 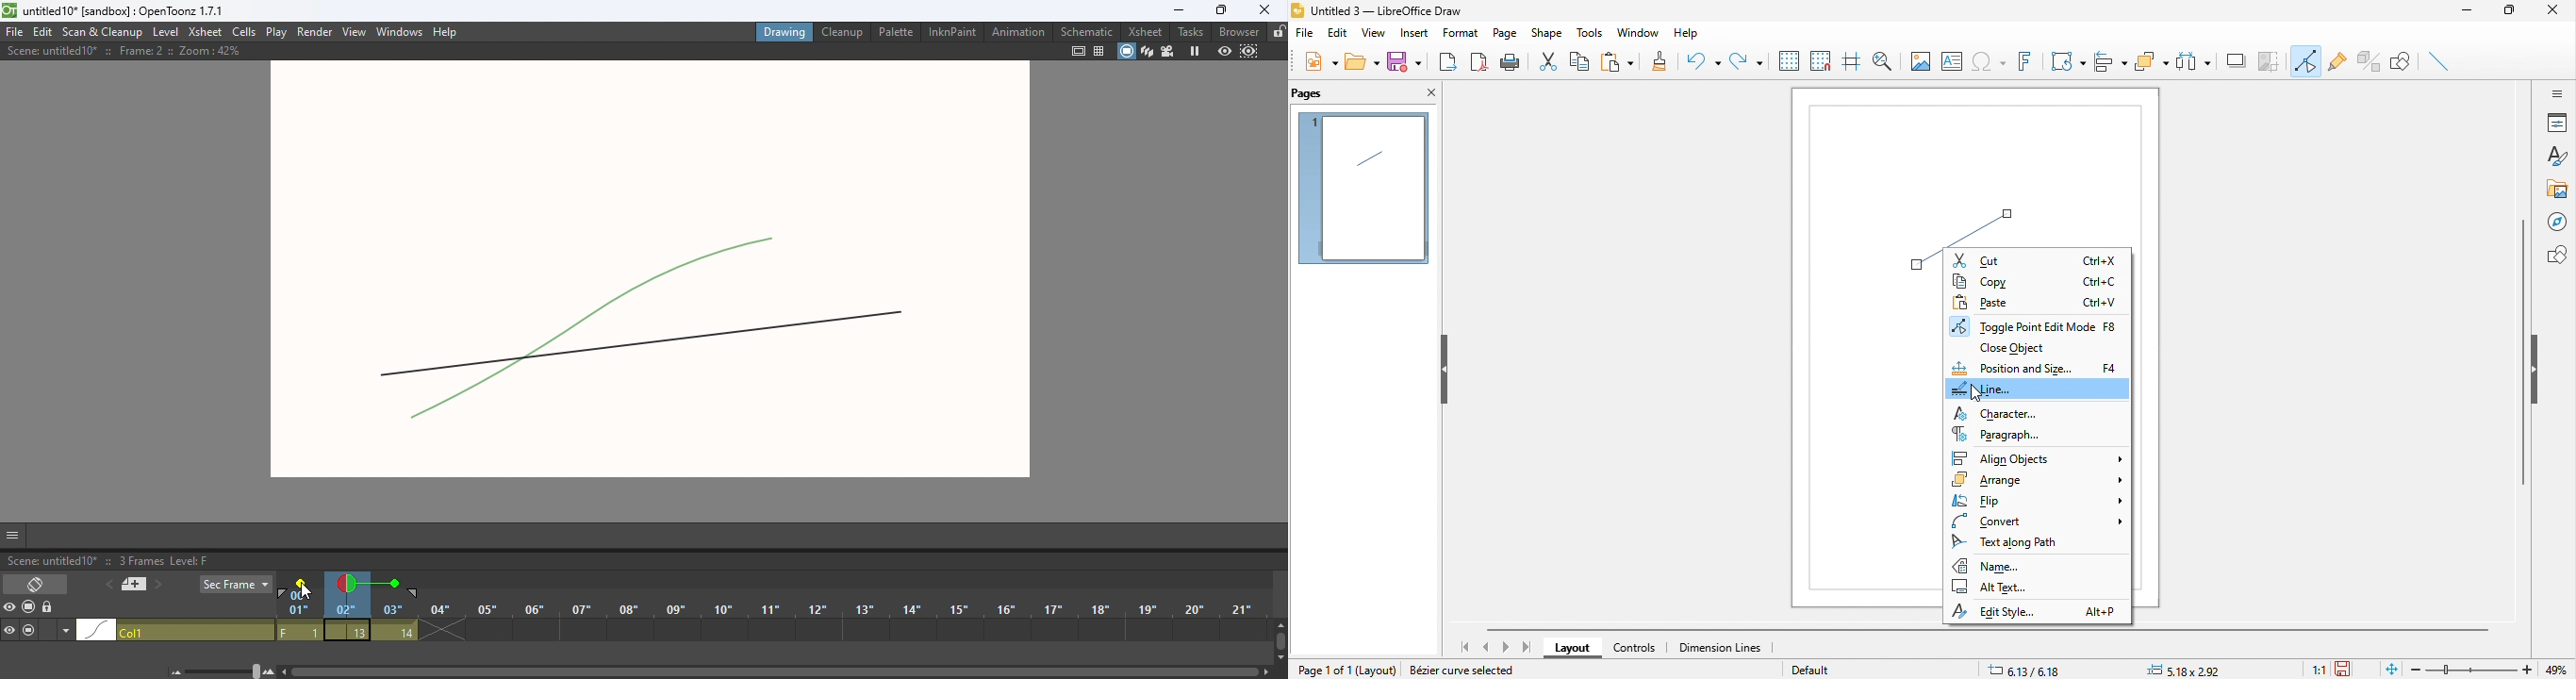 What do you see at coordinates (1406, 64) in the screenshot?
I see `save` at bounding box center [1406, 64].